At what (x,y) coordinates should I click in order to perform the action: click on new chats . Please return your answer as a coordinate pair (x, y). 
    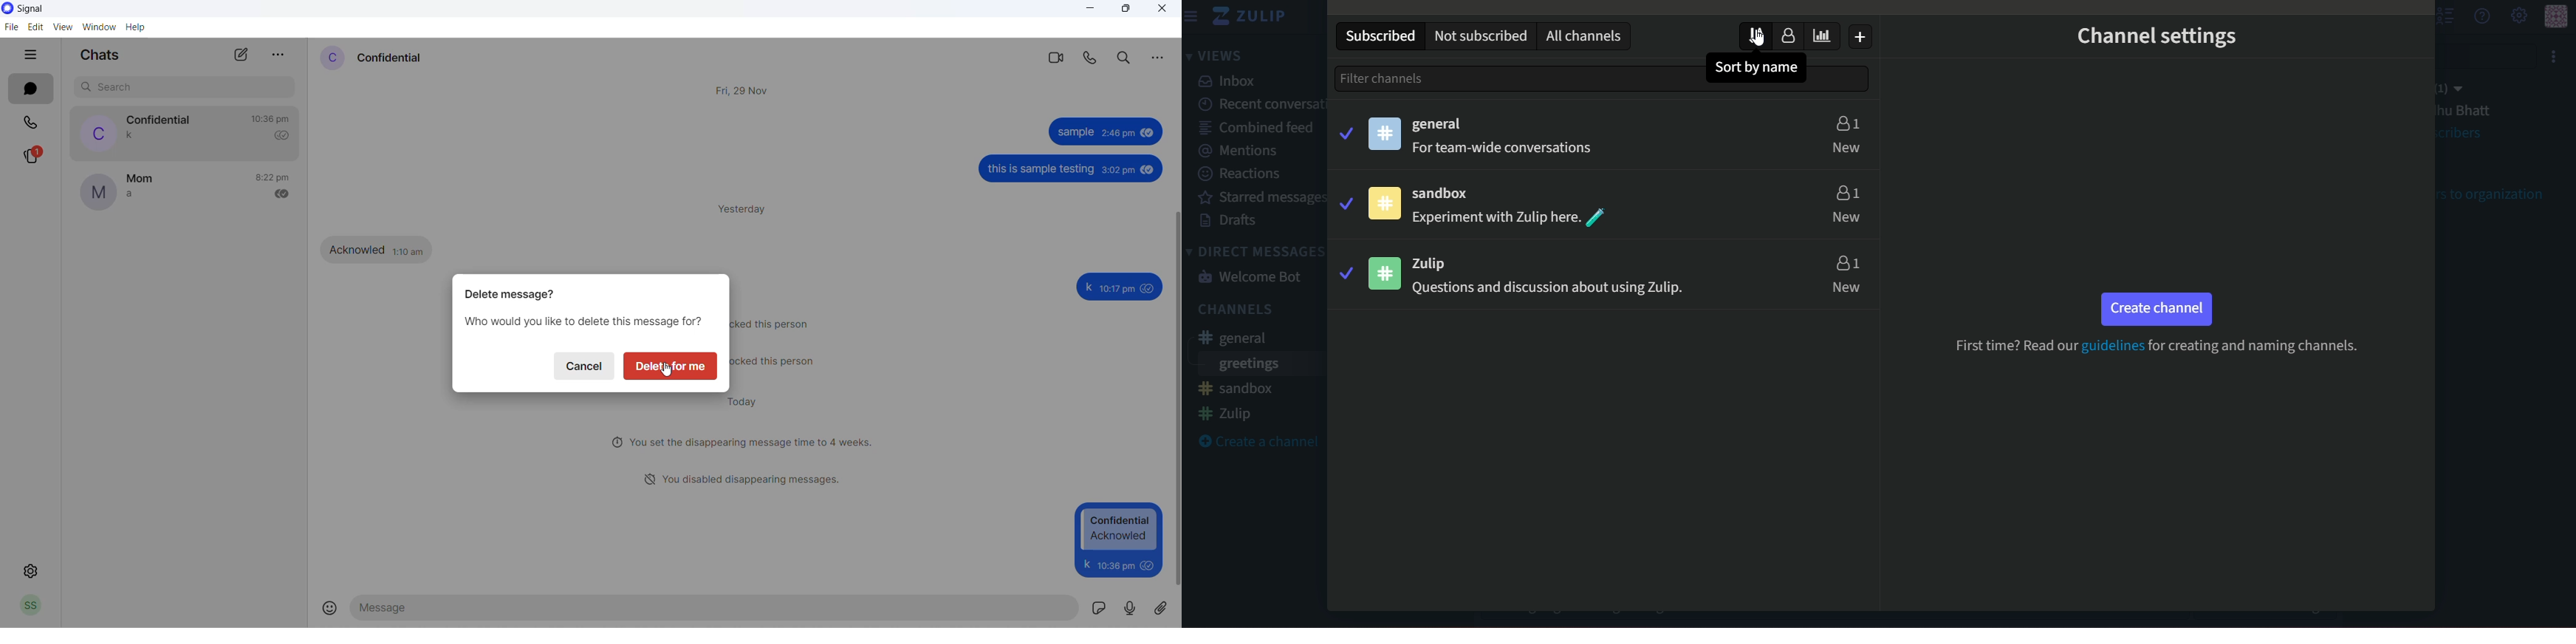
    Looking at the image, I should click on (241, 55).